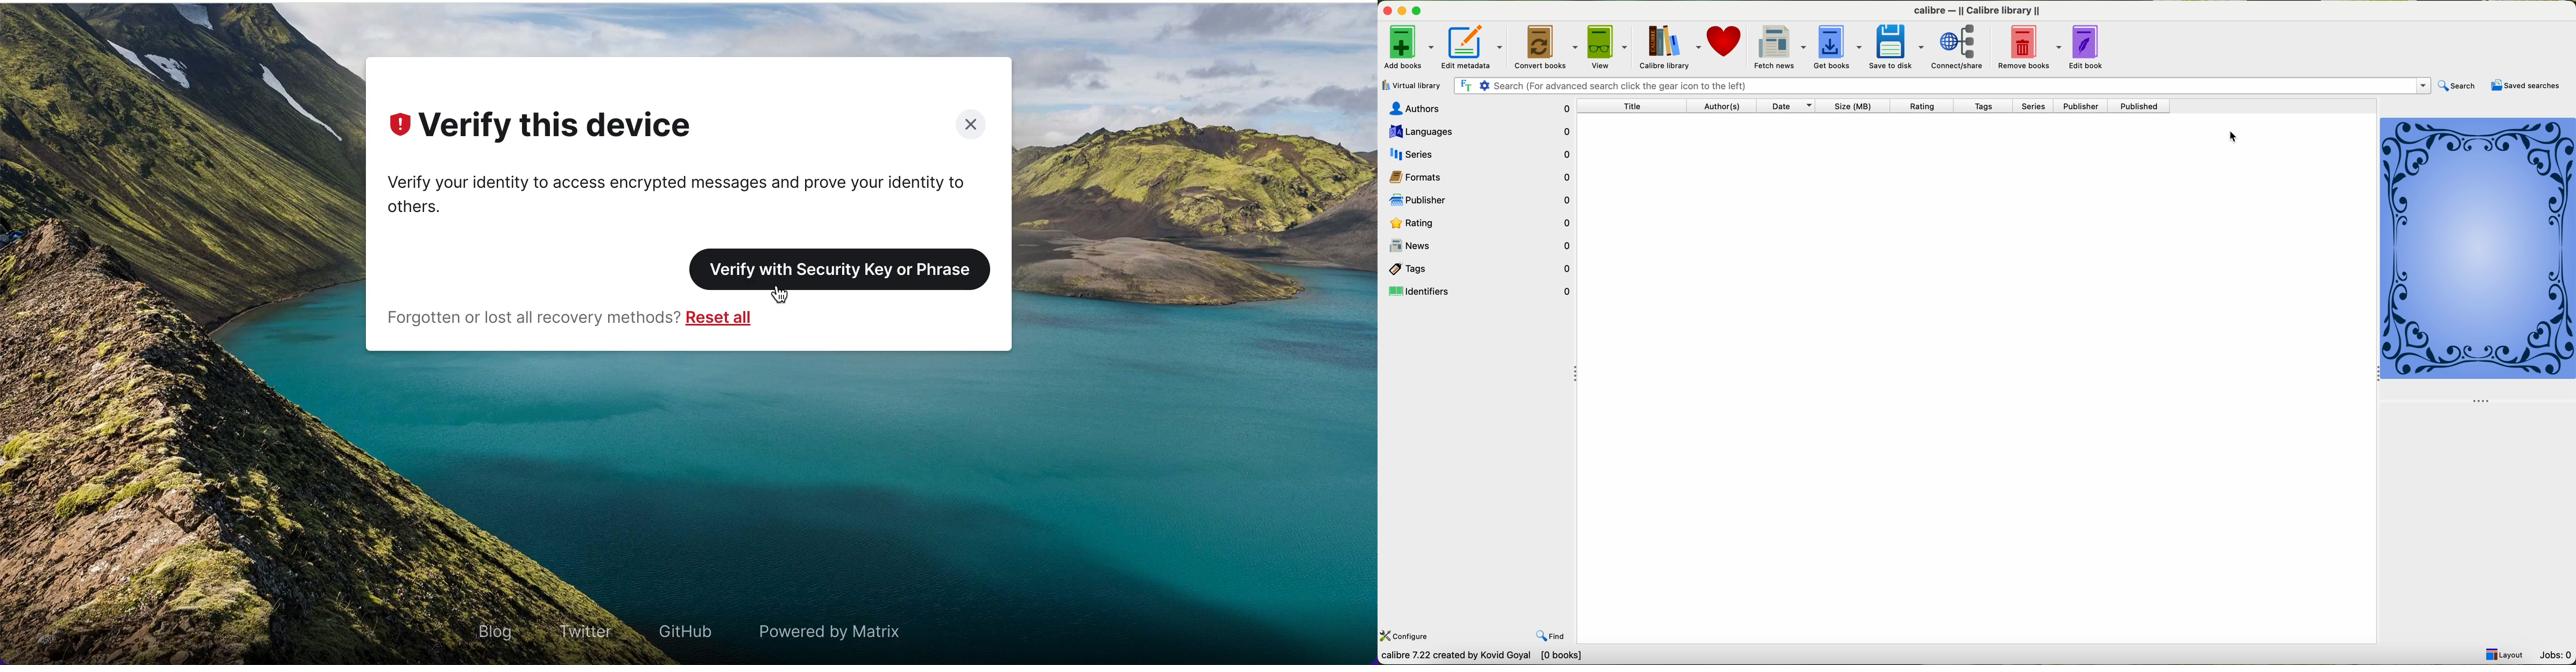 This screenshot has width=2576, height=672. What do you see at coordinates (1966, 85) in the screenshot?
I see `search bar` at bounding box center [1966, 85].